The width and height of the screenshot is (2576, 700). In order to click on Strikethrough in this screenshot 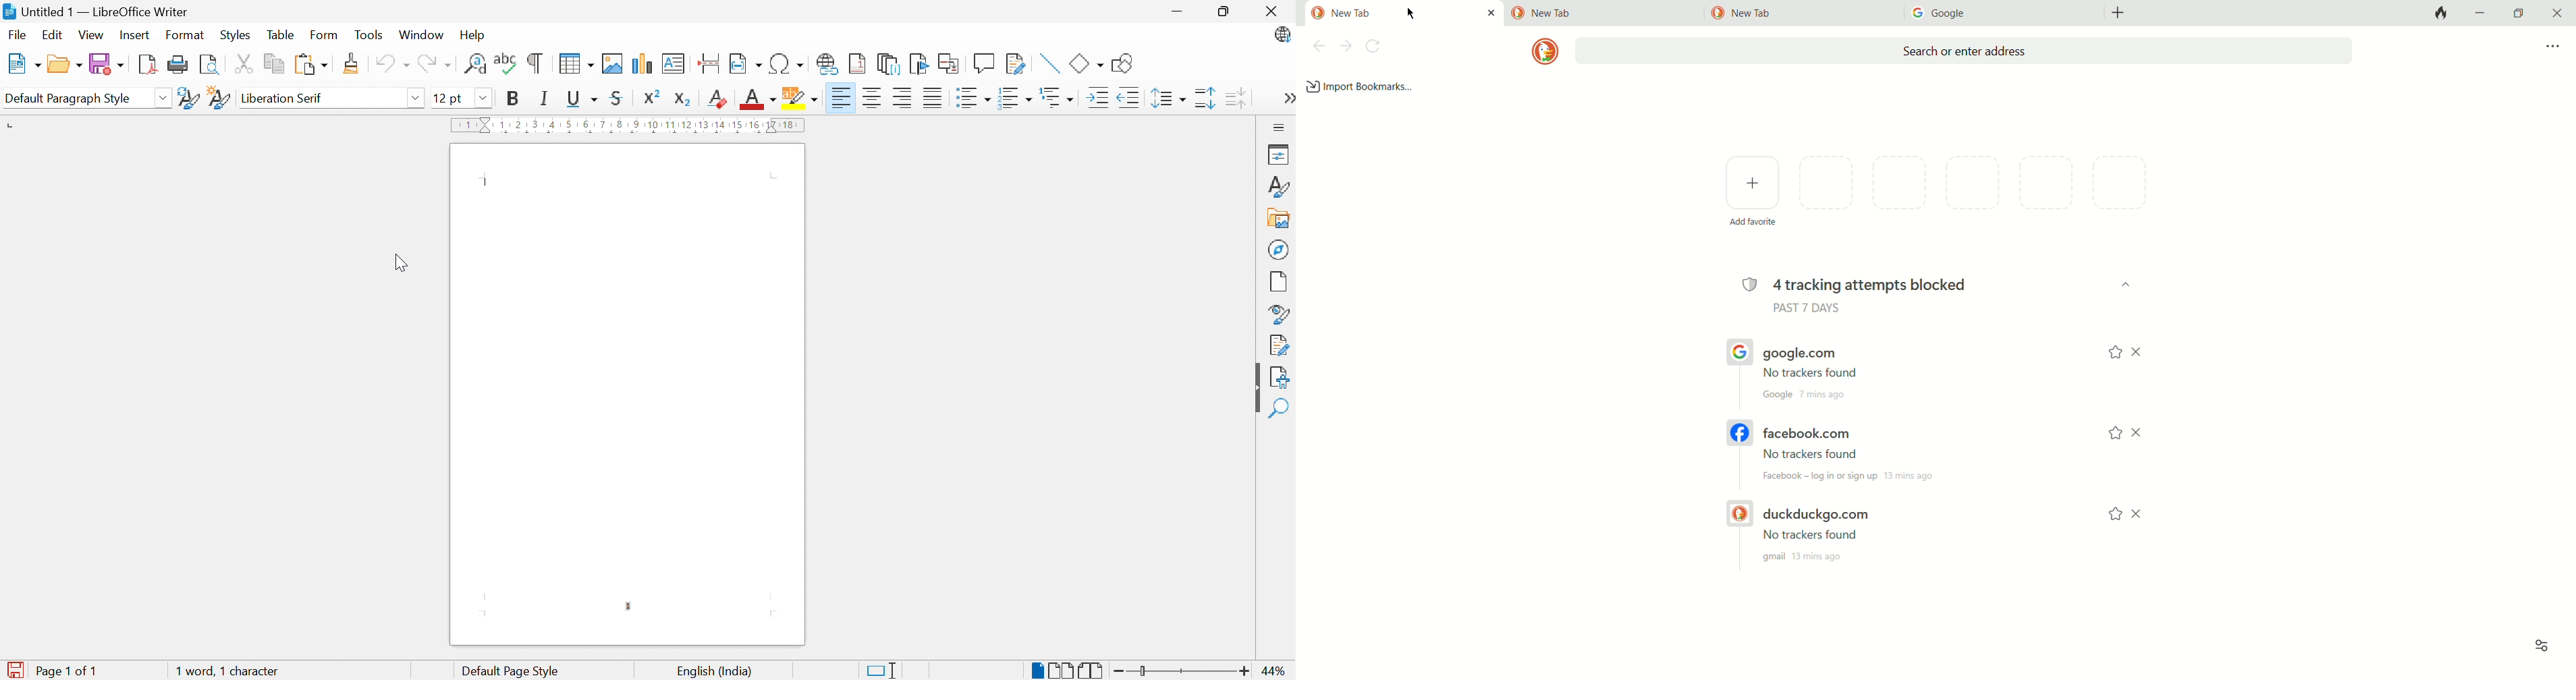, I will do `click(616, 96)`.